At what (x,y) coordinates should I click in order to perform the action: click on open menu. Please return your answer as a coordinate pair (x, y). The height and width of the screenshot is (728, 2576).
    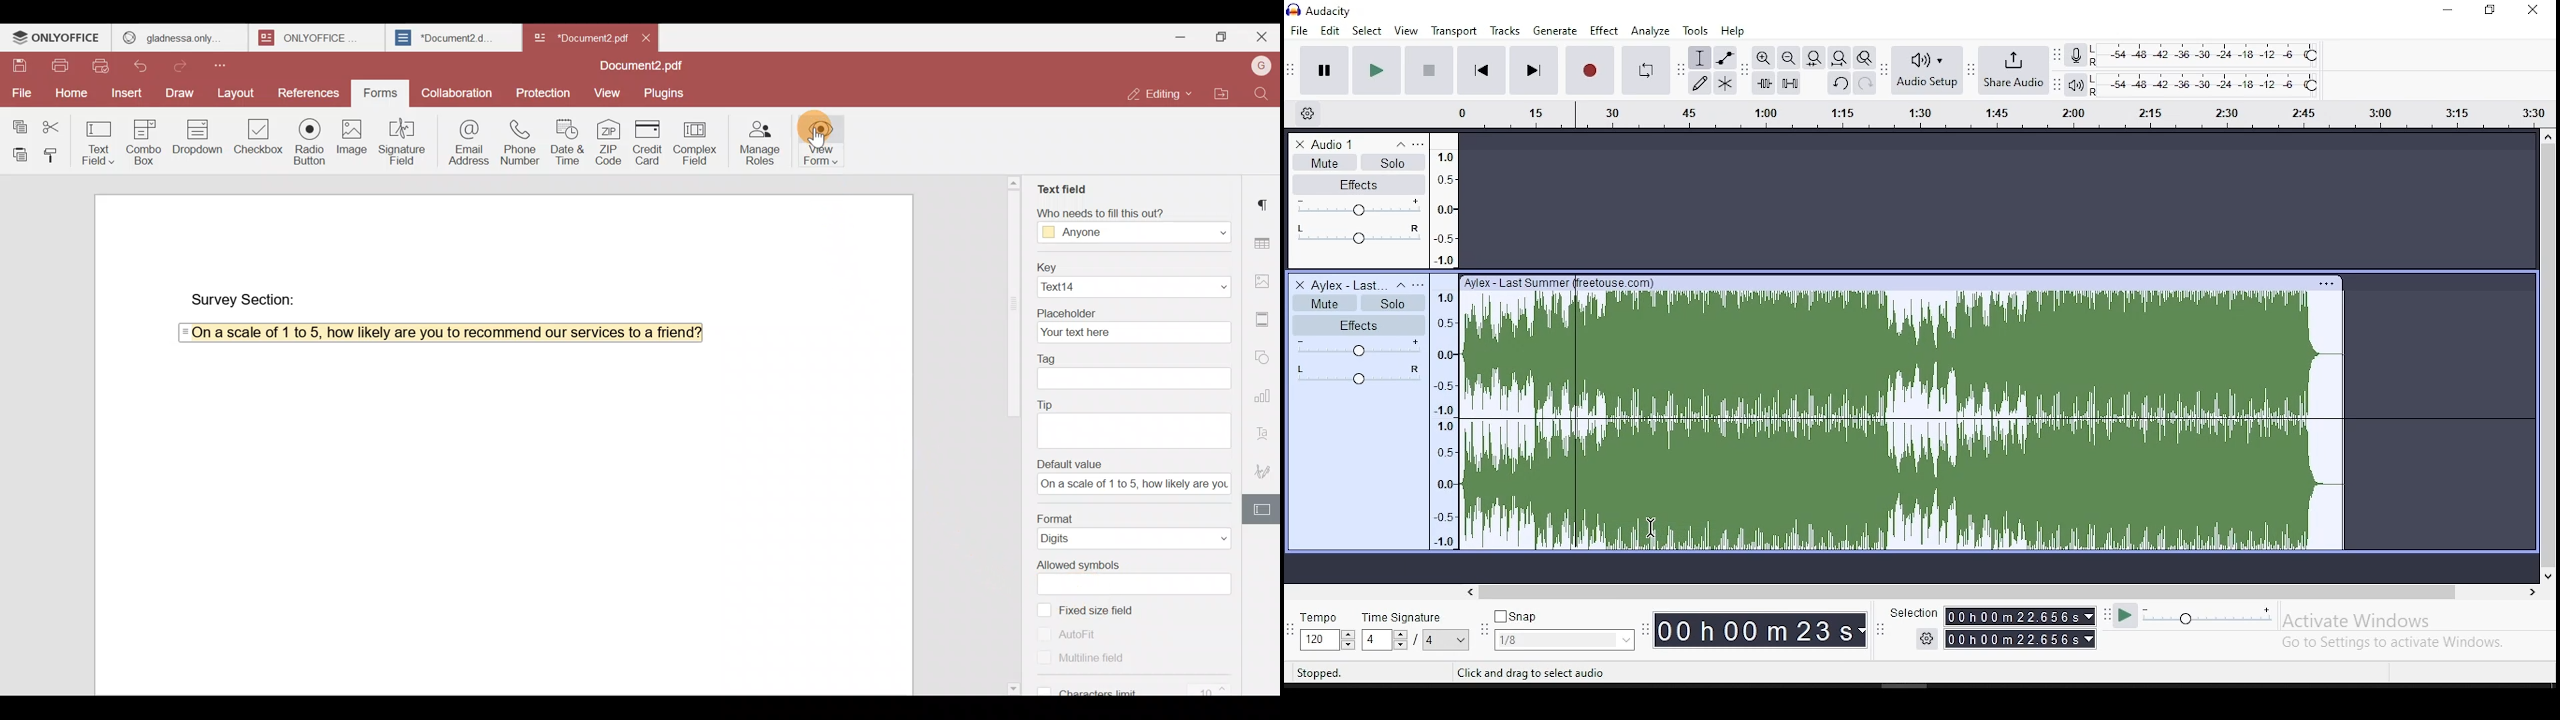
    Looking at the image, I should click on (1419, 284).